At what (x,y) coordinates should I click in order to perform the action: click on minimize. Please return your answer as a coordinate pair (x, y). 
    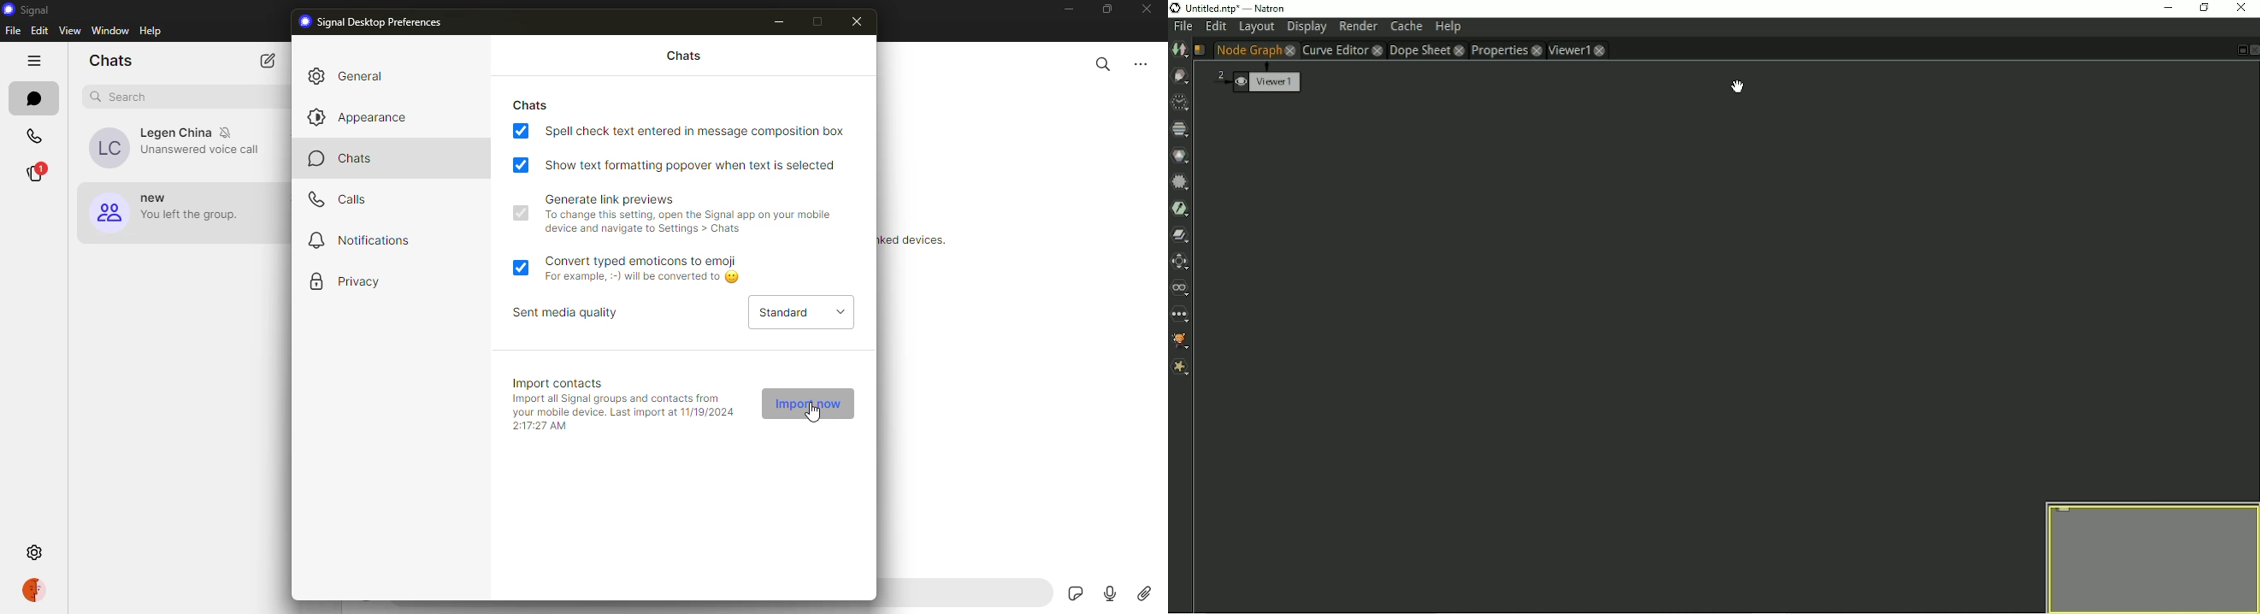
    Looking at the image, I should click on (778, 22).